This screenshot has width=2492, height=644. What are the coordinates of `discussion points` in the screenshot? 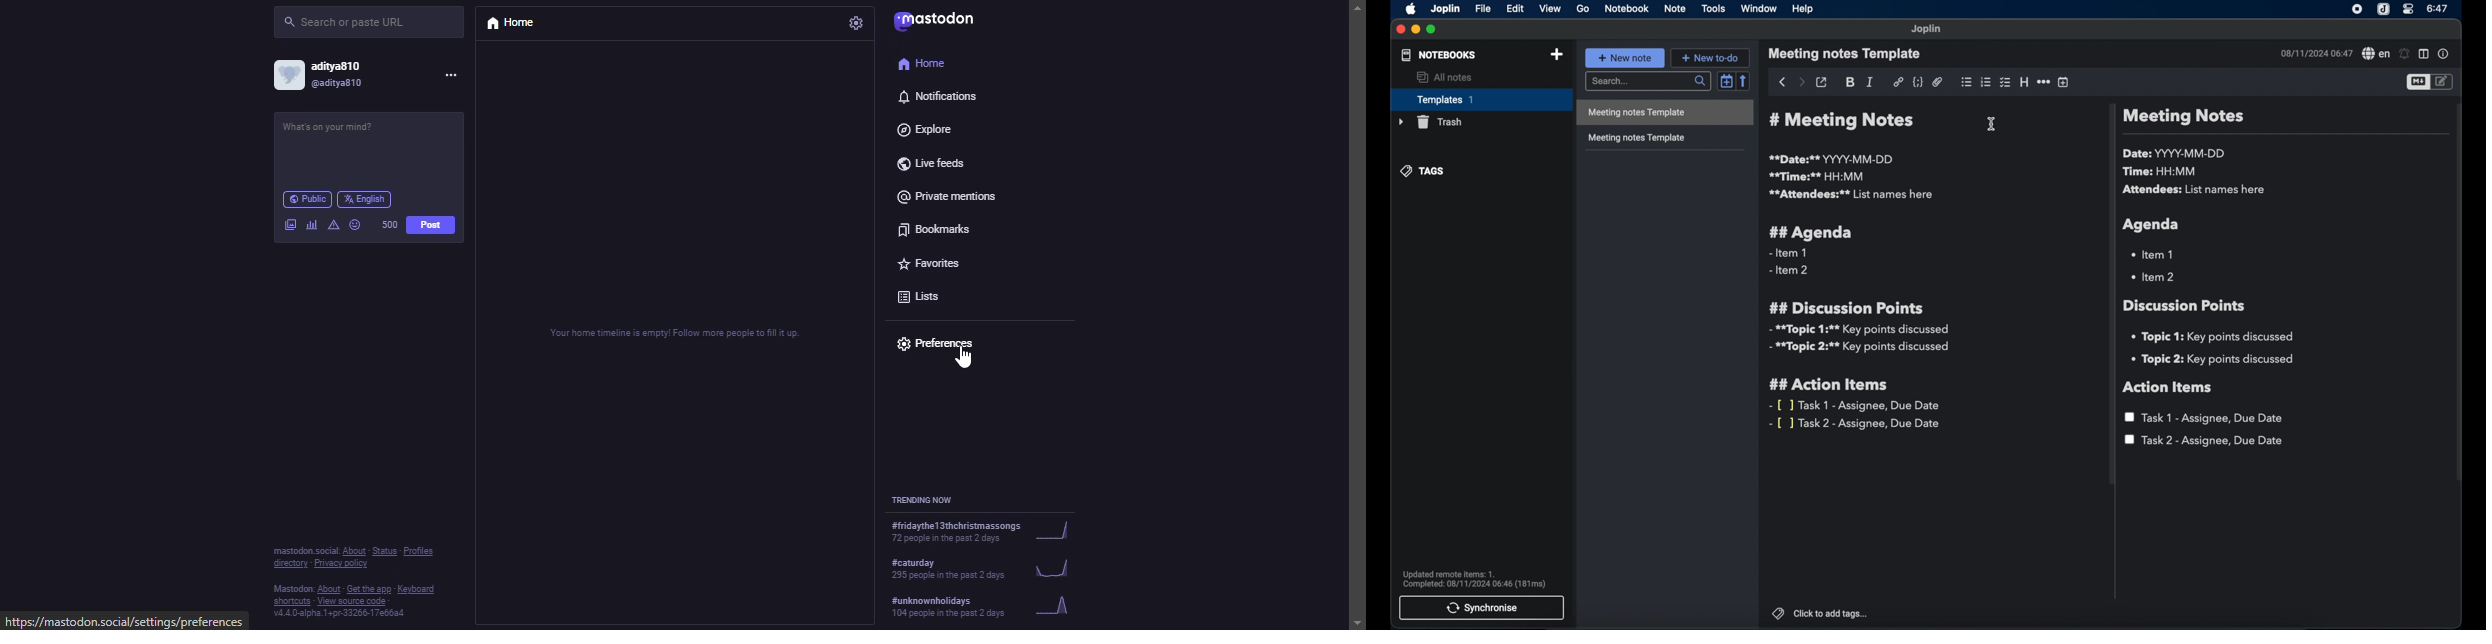 It's located at (2186, 306).